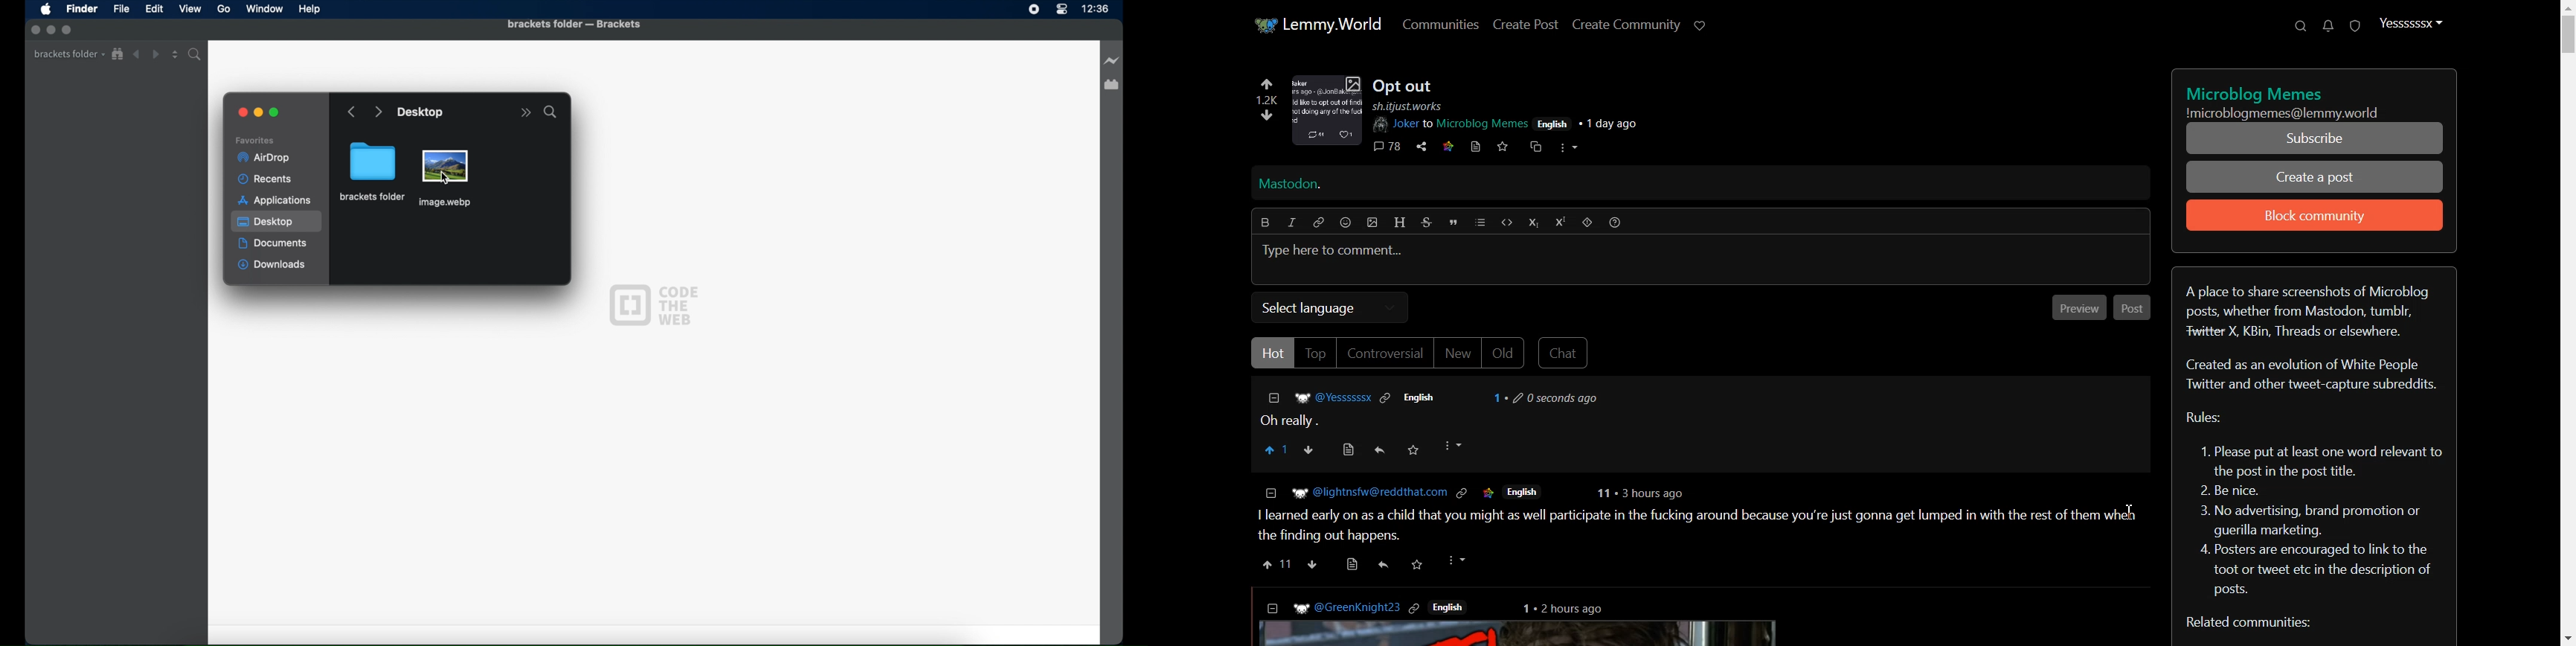 The height and width of the screenshot is (672, 2576). What do you see at coordinates (574, 25) in the screenshot?
I see `brackets folder - brackets` at bounding box center [574, 25].